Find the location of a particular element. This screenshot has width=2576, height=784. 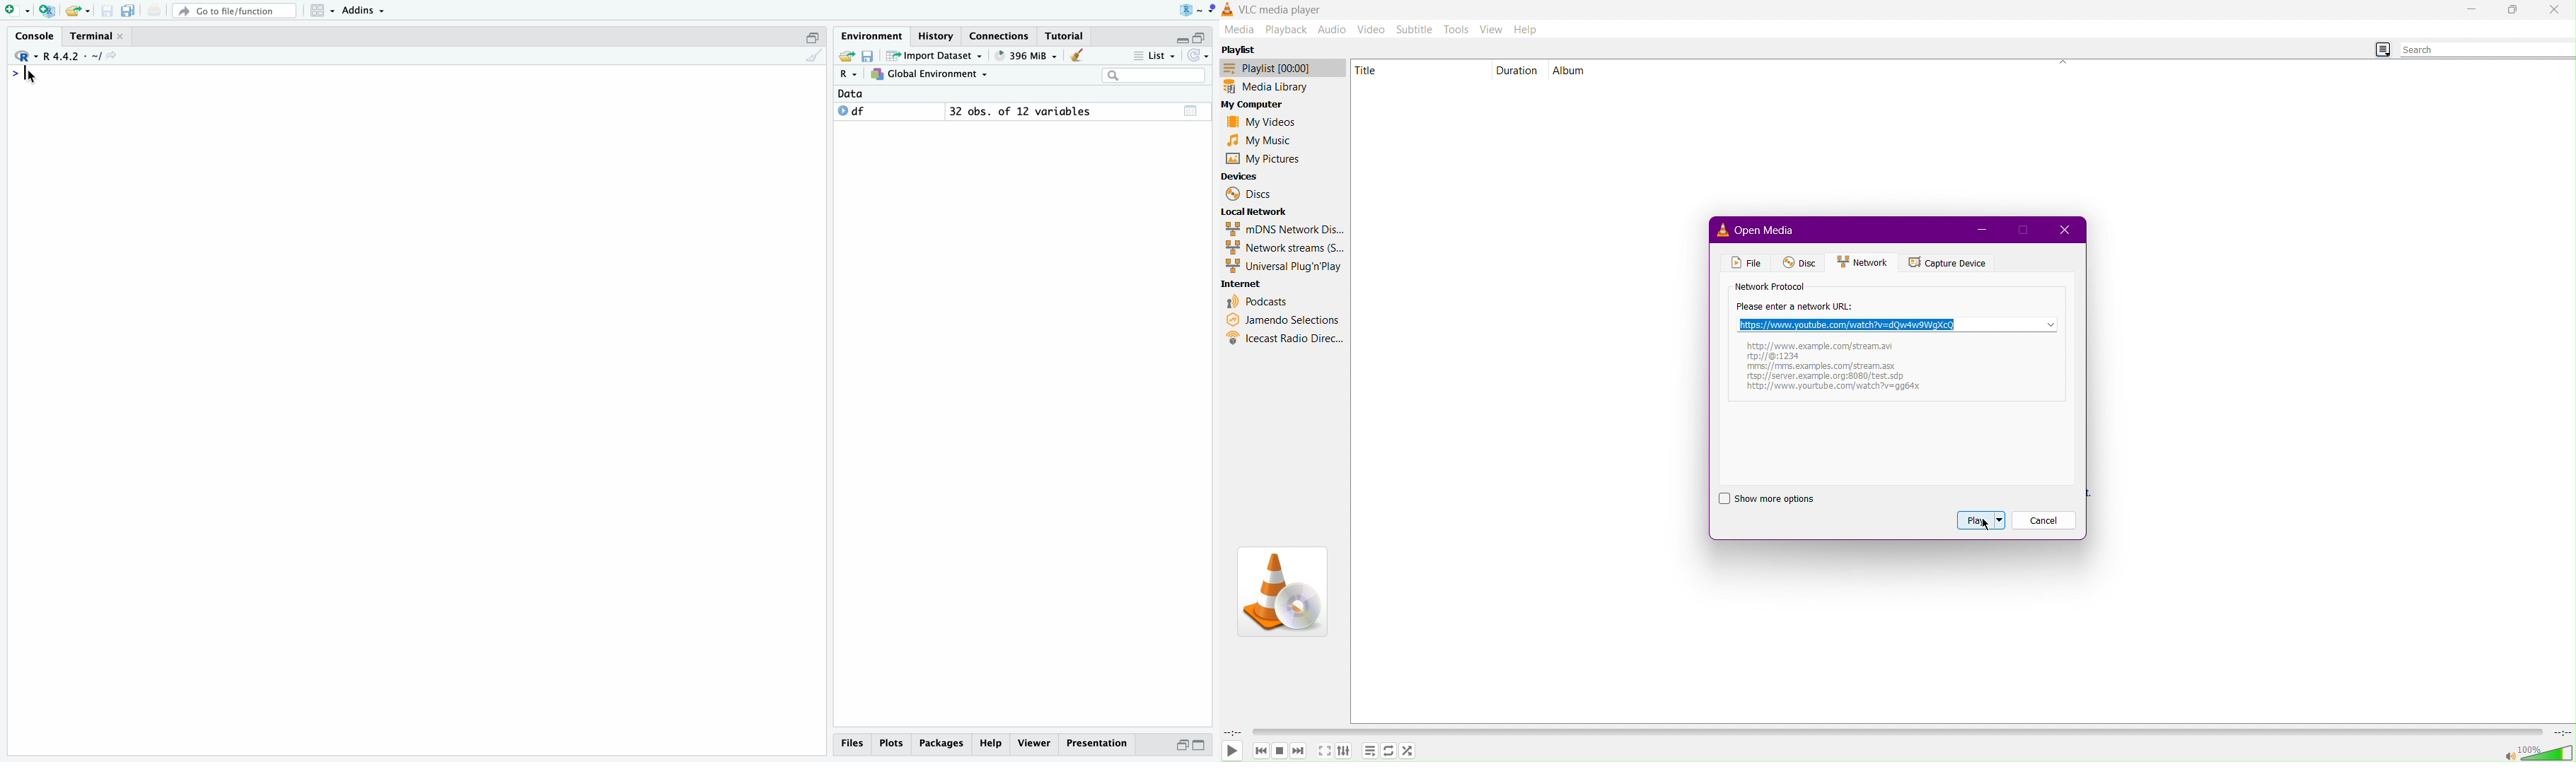

searchbox is located at coordinates (1156, 75).